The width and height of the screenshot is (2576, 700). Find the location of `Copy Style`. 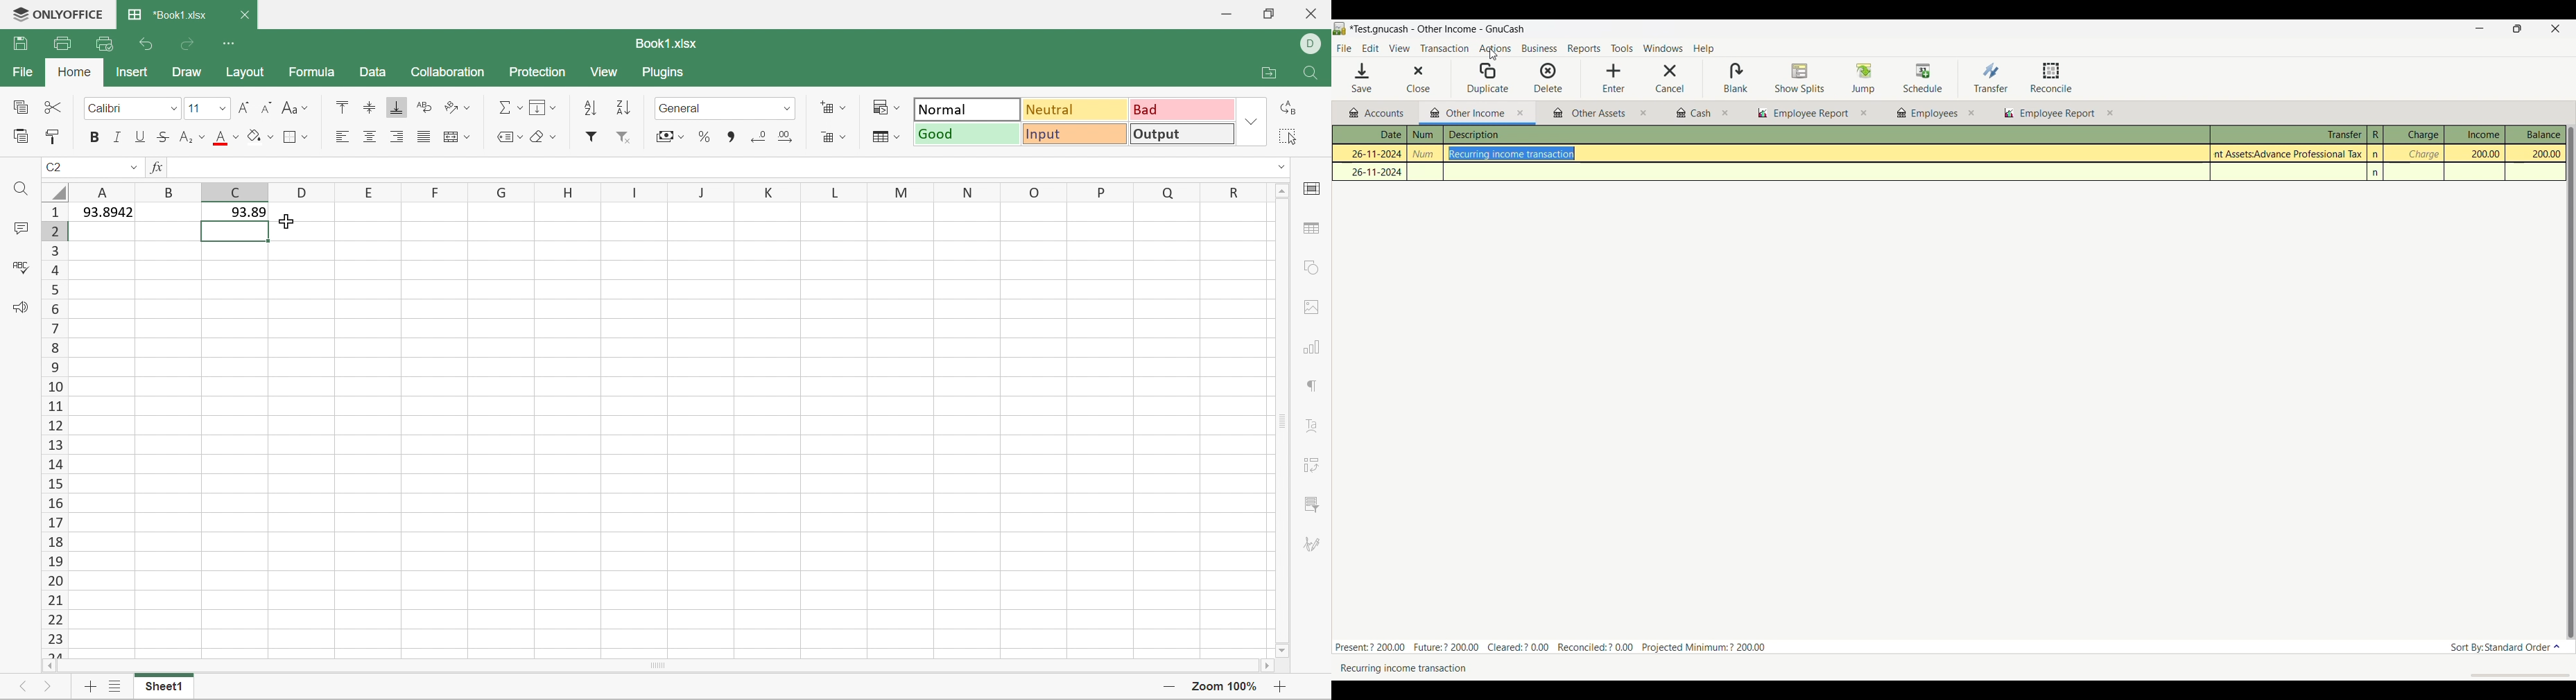

Copy Style is located at coordinates (57, 137).